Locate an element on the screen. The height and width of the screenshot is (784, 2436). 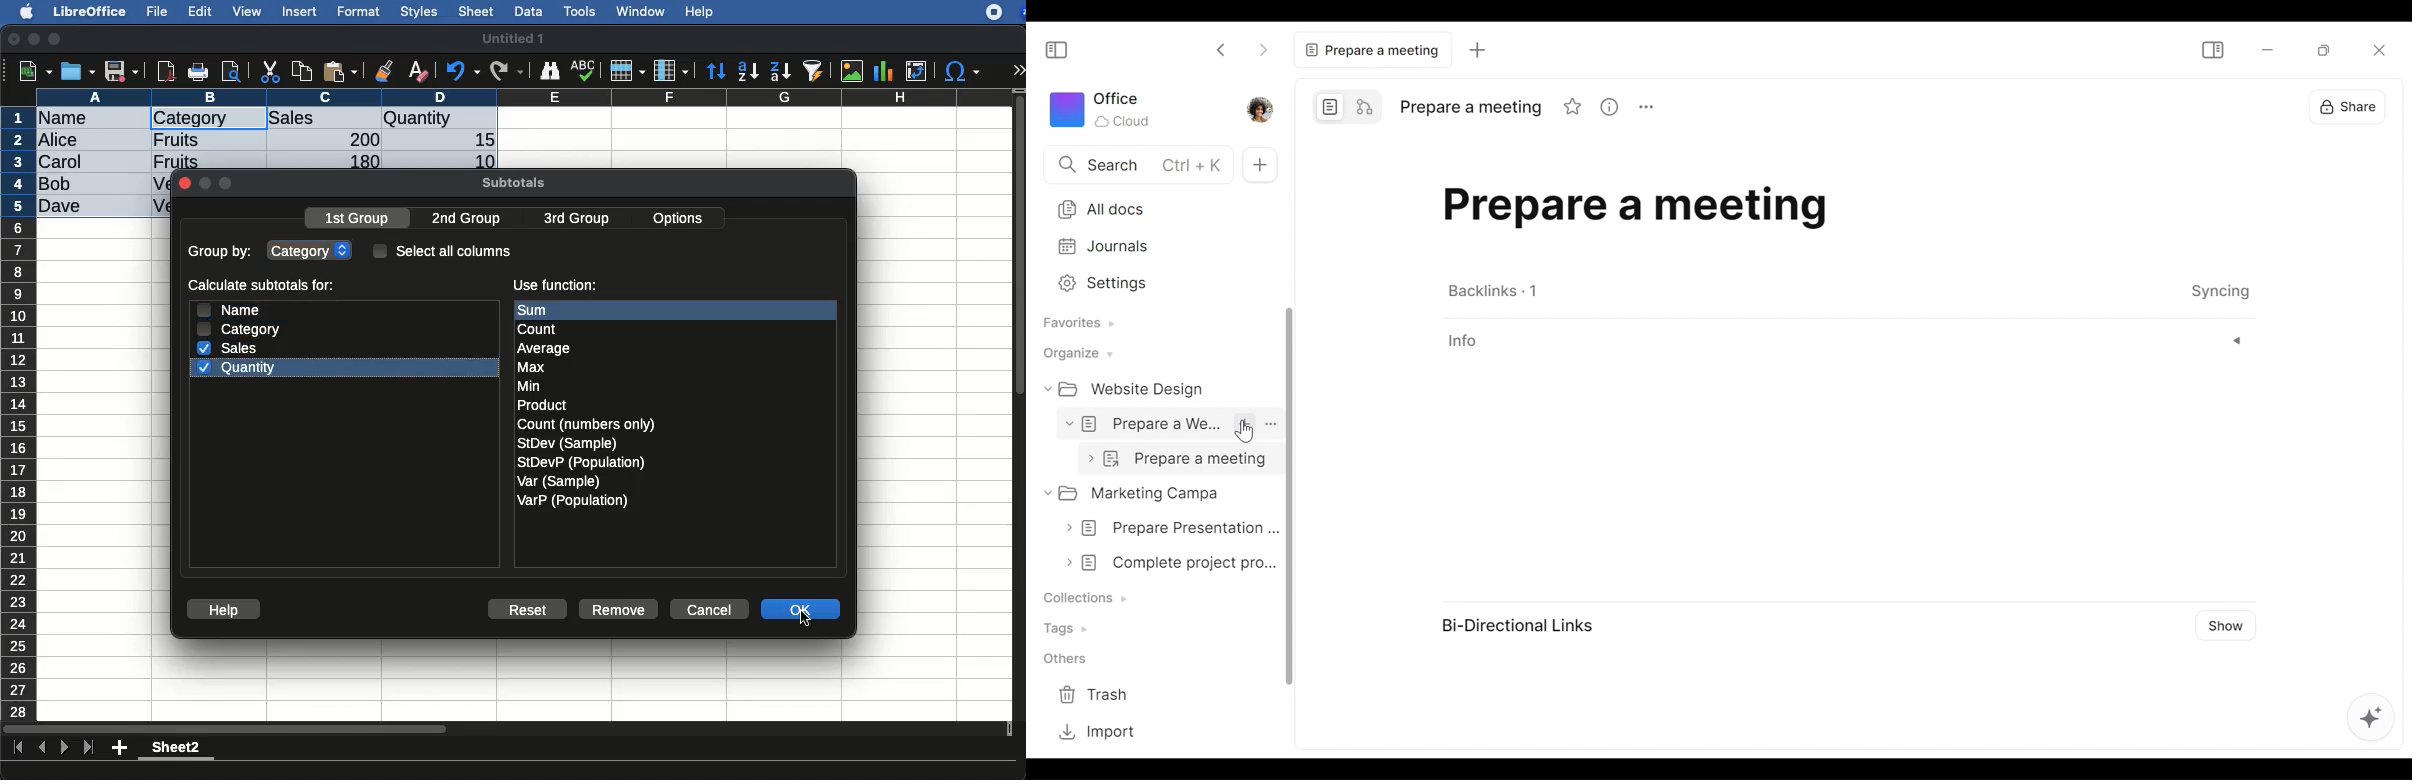
view is located at coordinates (247, 11).